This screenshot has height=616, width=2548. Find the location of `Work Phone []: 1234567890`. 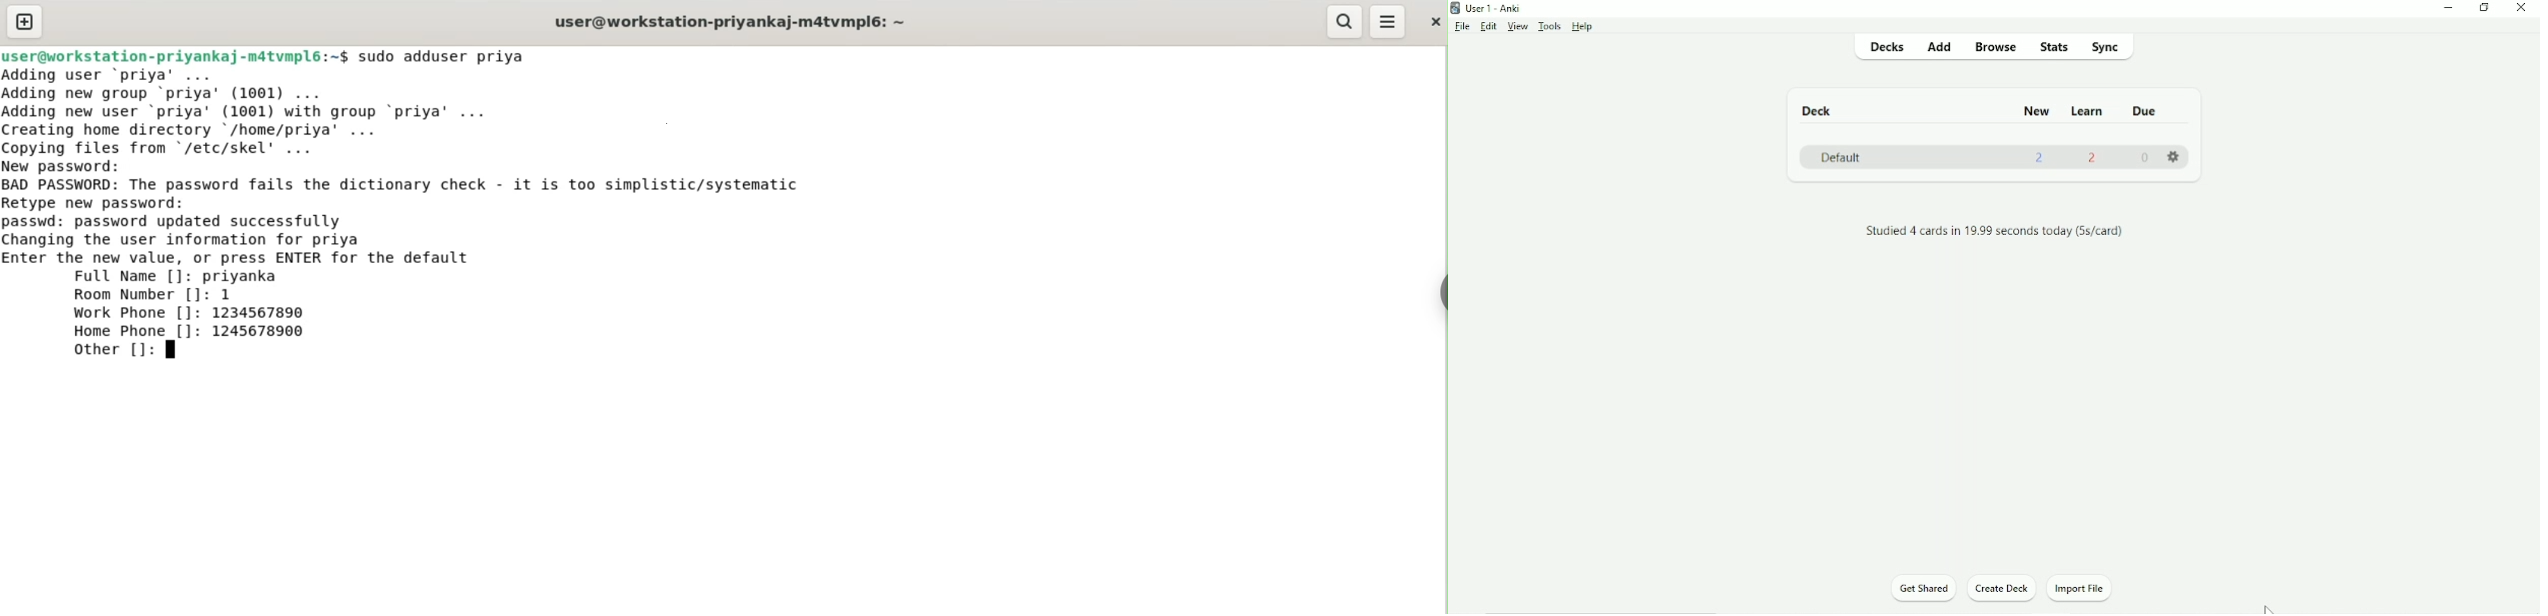

Work Phone []: 1234567890 is located at coordinates (192, 313).